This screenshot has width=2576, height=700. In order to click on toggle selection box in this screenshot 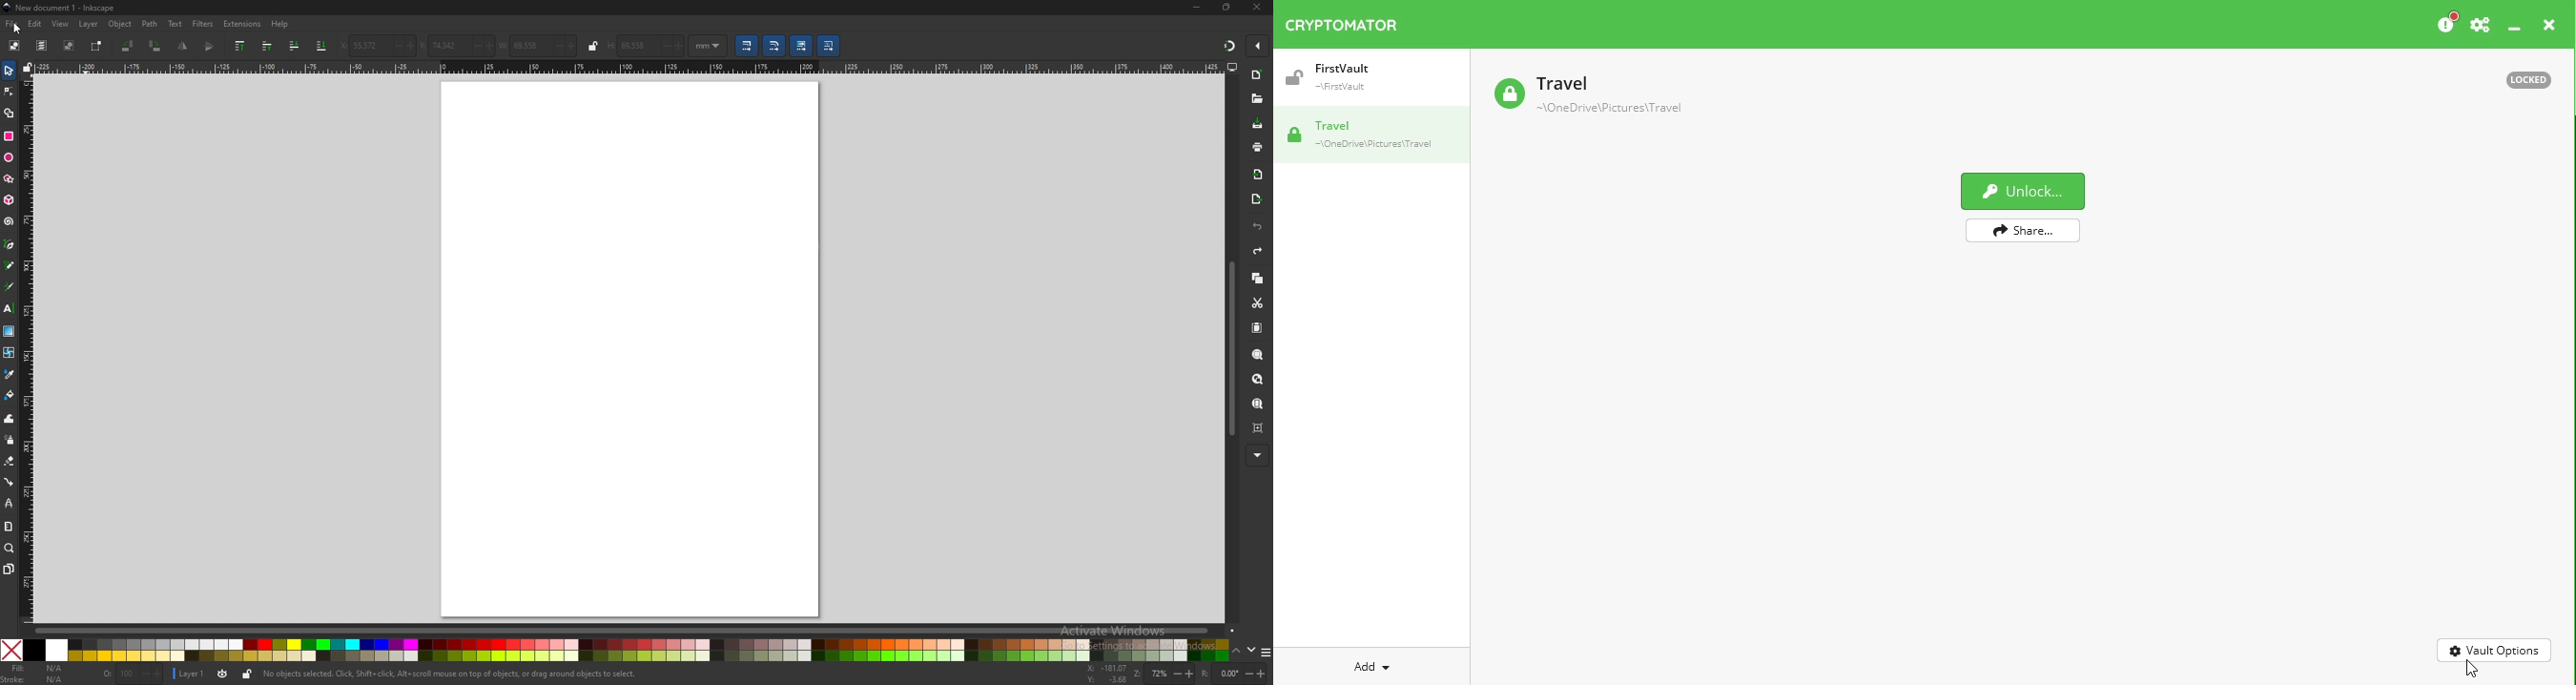, I will do `click(97, 45)`.